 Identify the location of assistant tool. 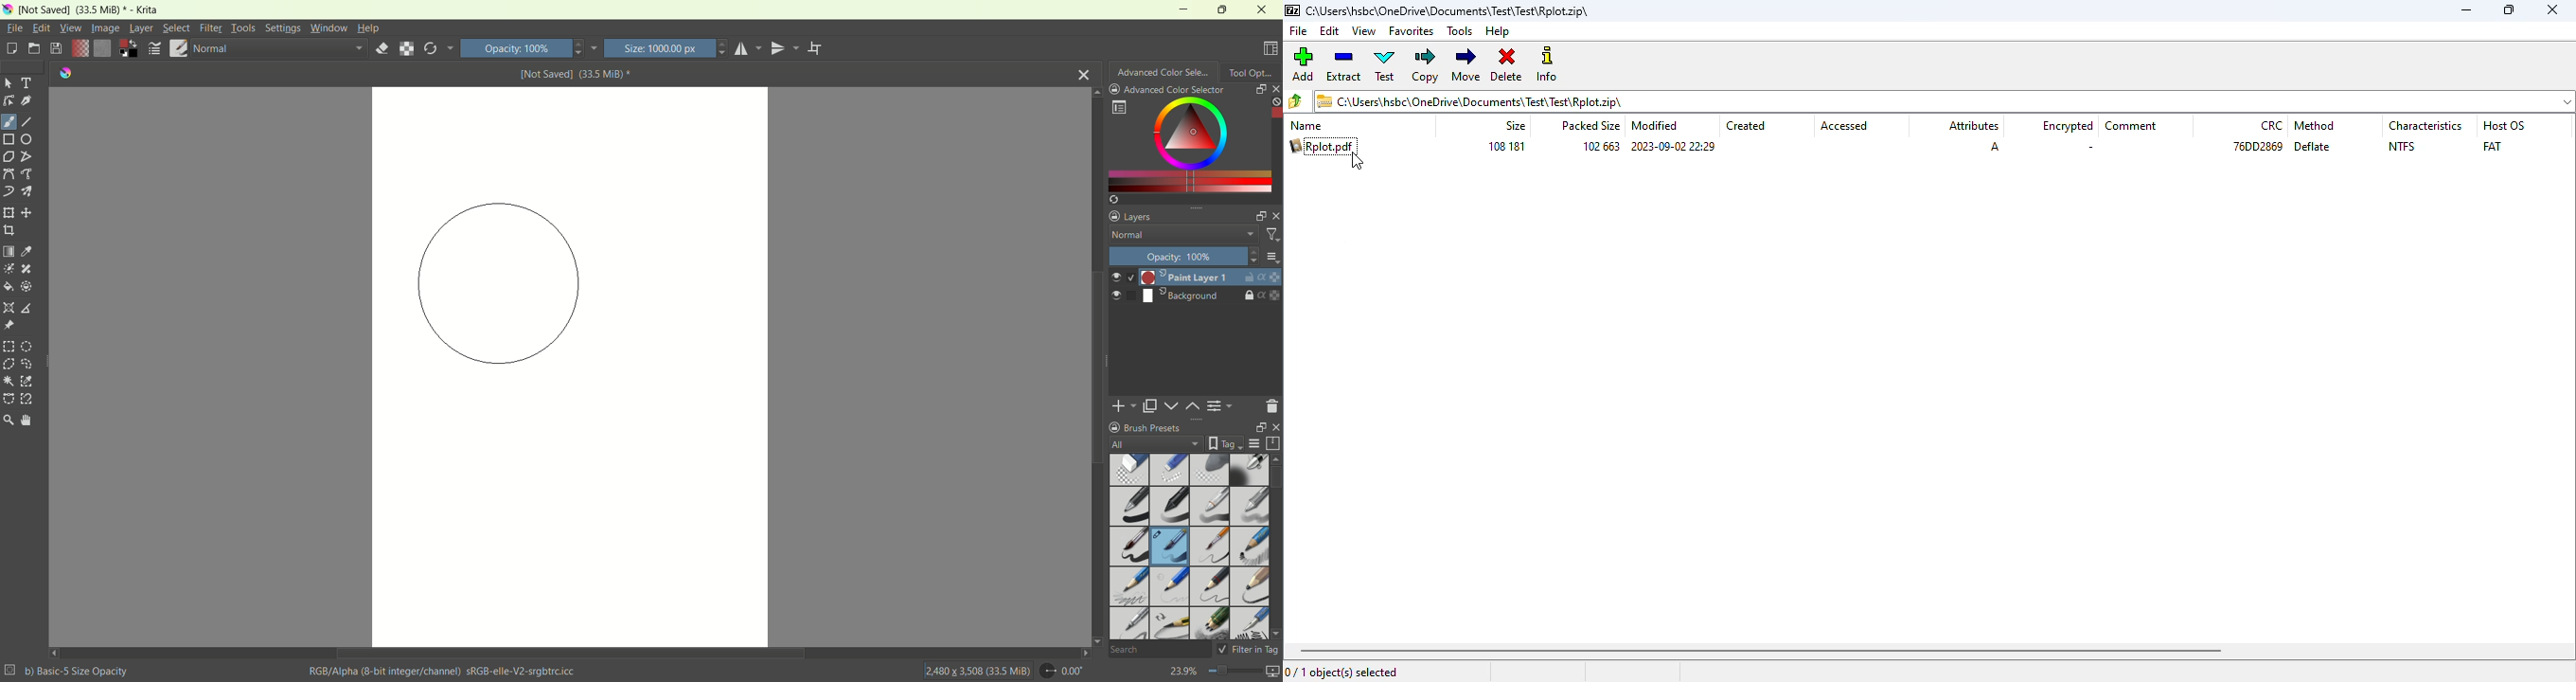
(10, 306).